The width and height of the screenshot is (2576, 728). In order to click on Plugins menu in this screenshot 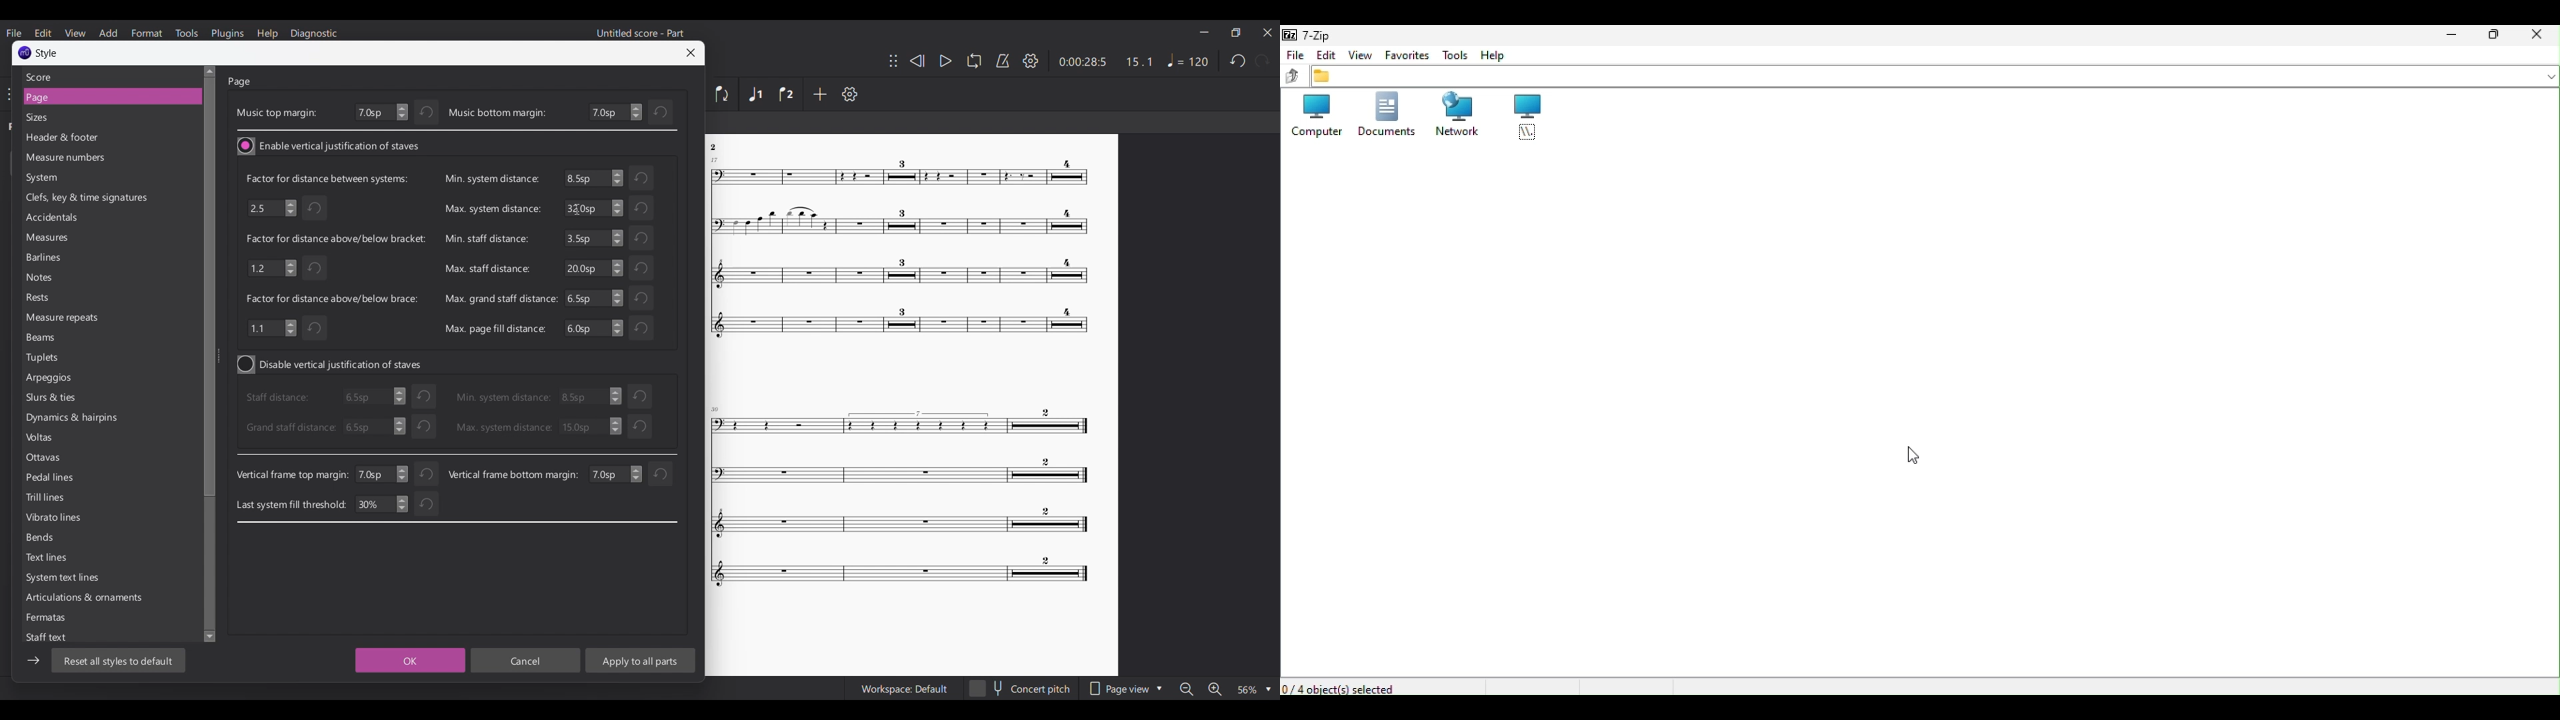, I will do `click(227, 33)`.